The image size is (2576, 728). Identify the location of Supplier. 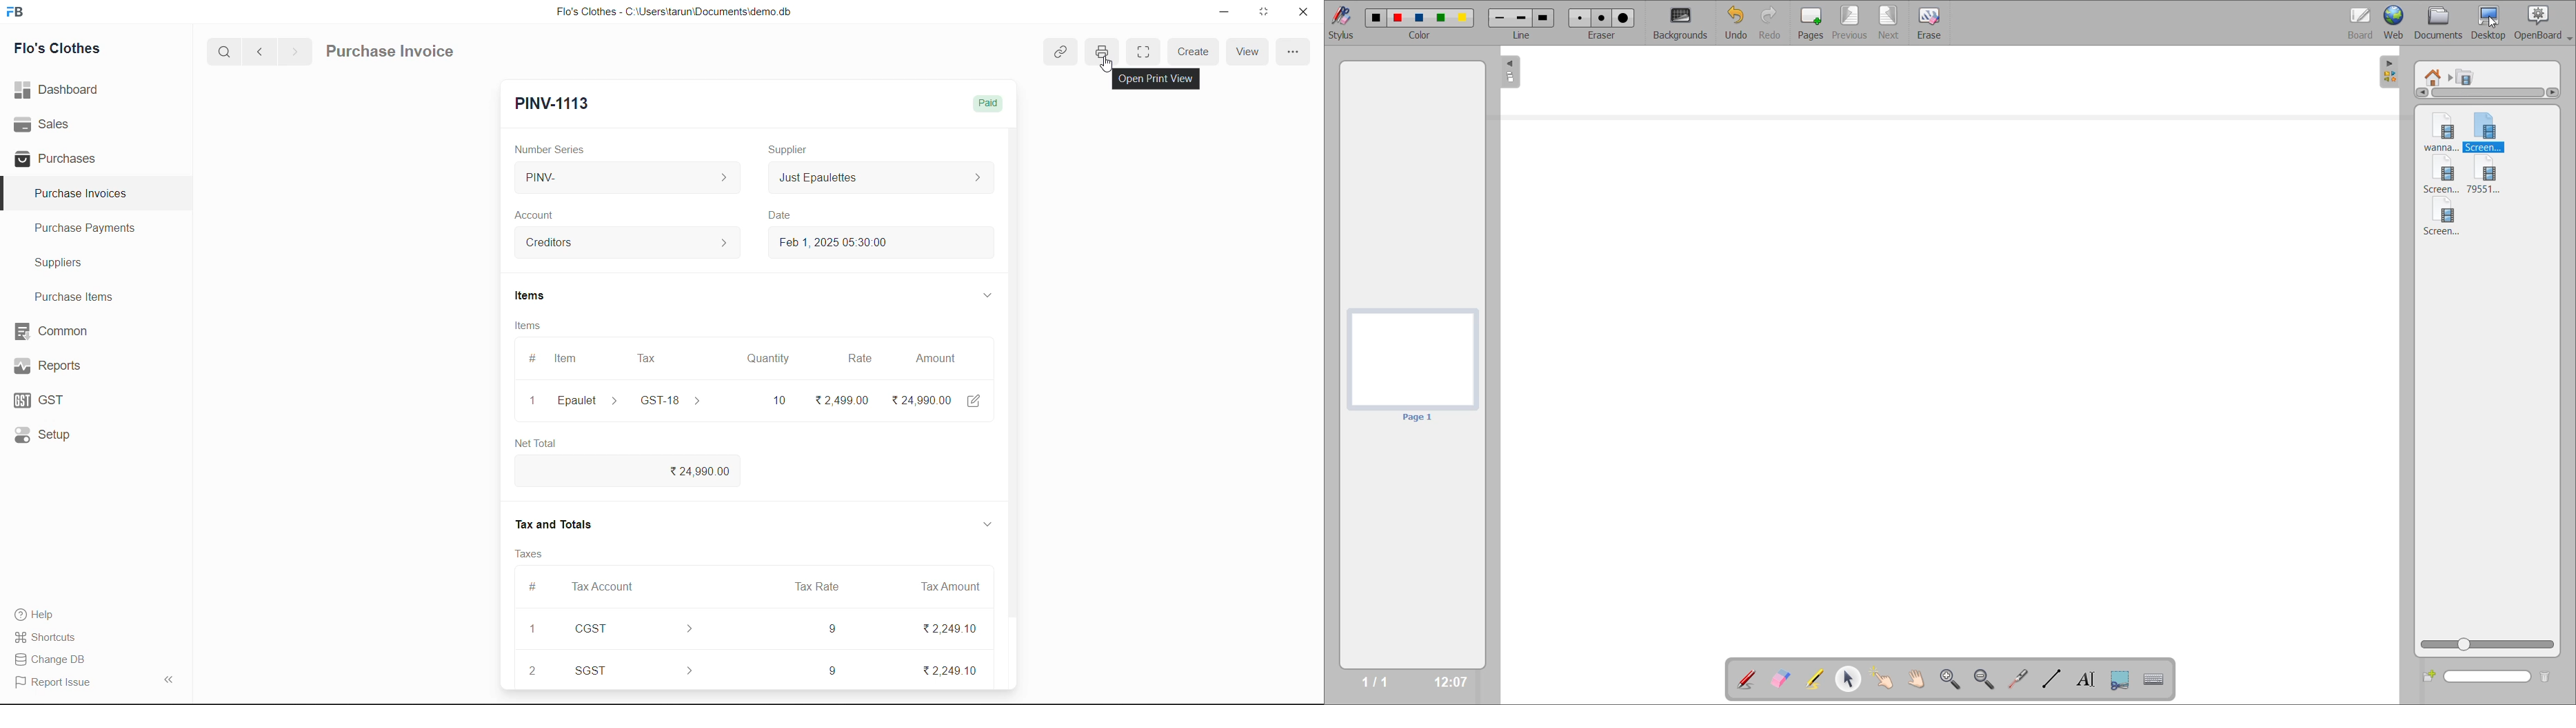
(792, 149).